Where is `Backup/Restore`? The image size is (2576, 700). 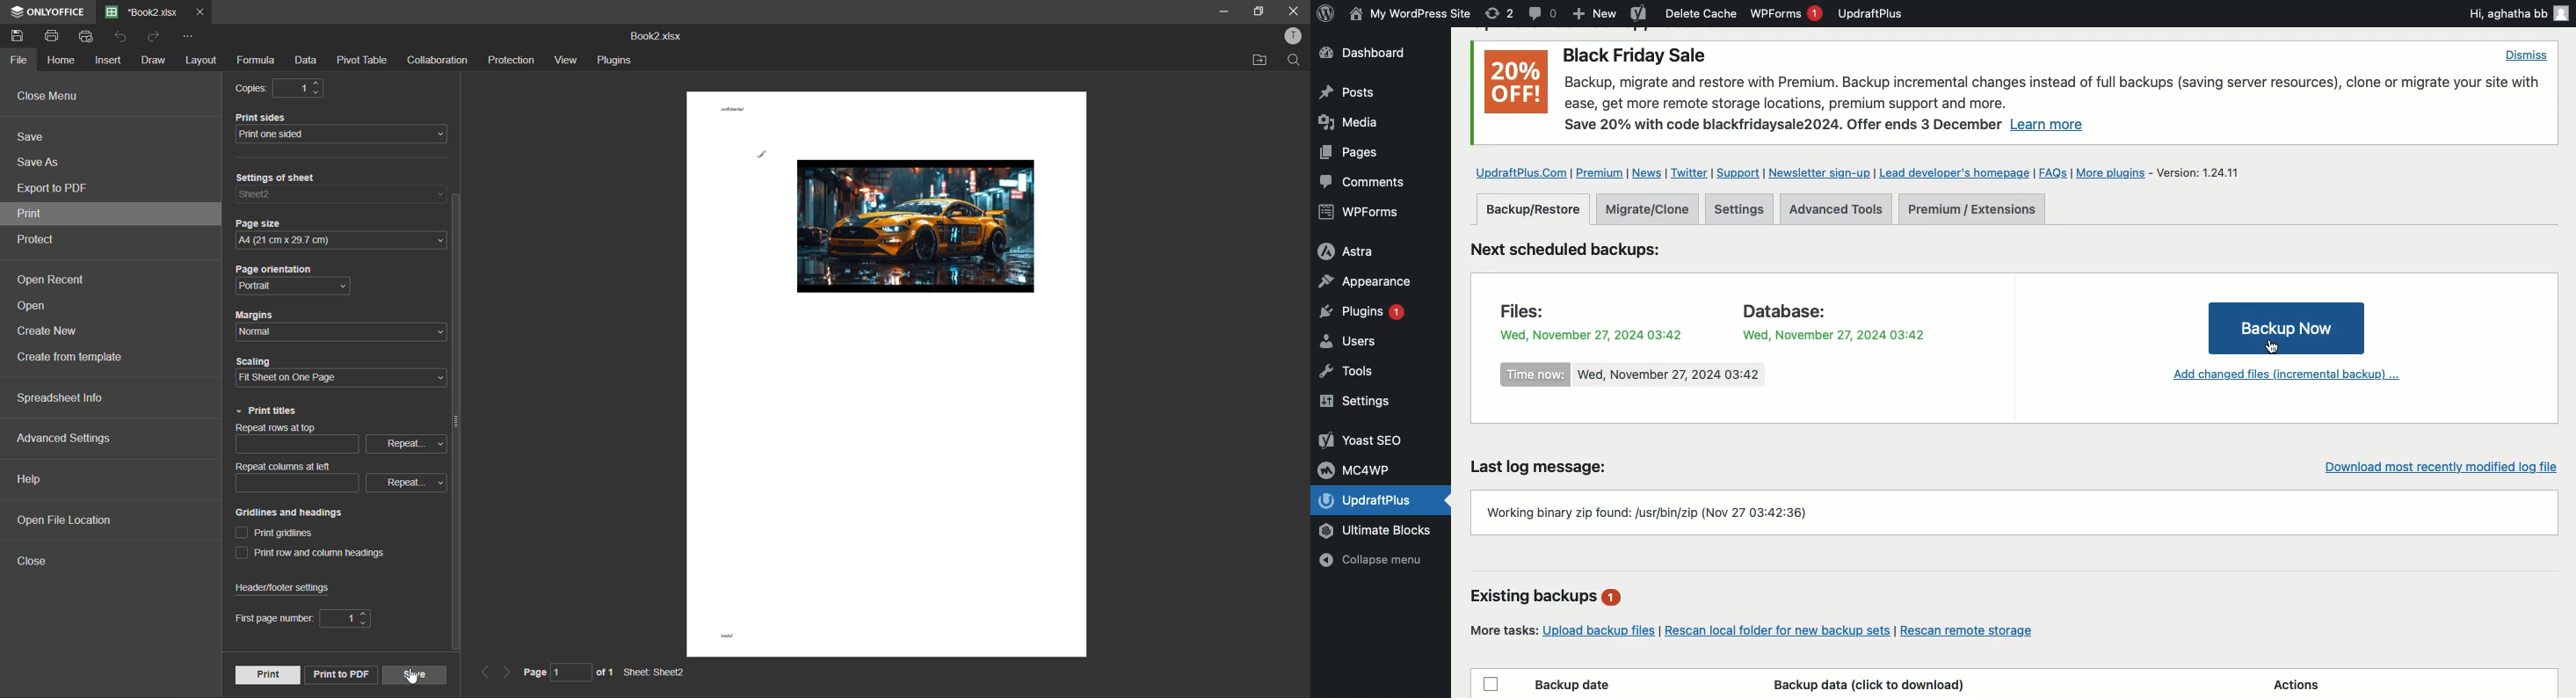 Backup/Restore is located at coordinates (1535, 209).